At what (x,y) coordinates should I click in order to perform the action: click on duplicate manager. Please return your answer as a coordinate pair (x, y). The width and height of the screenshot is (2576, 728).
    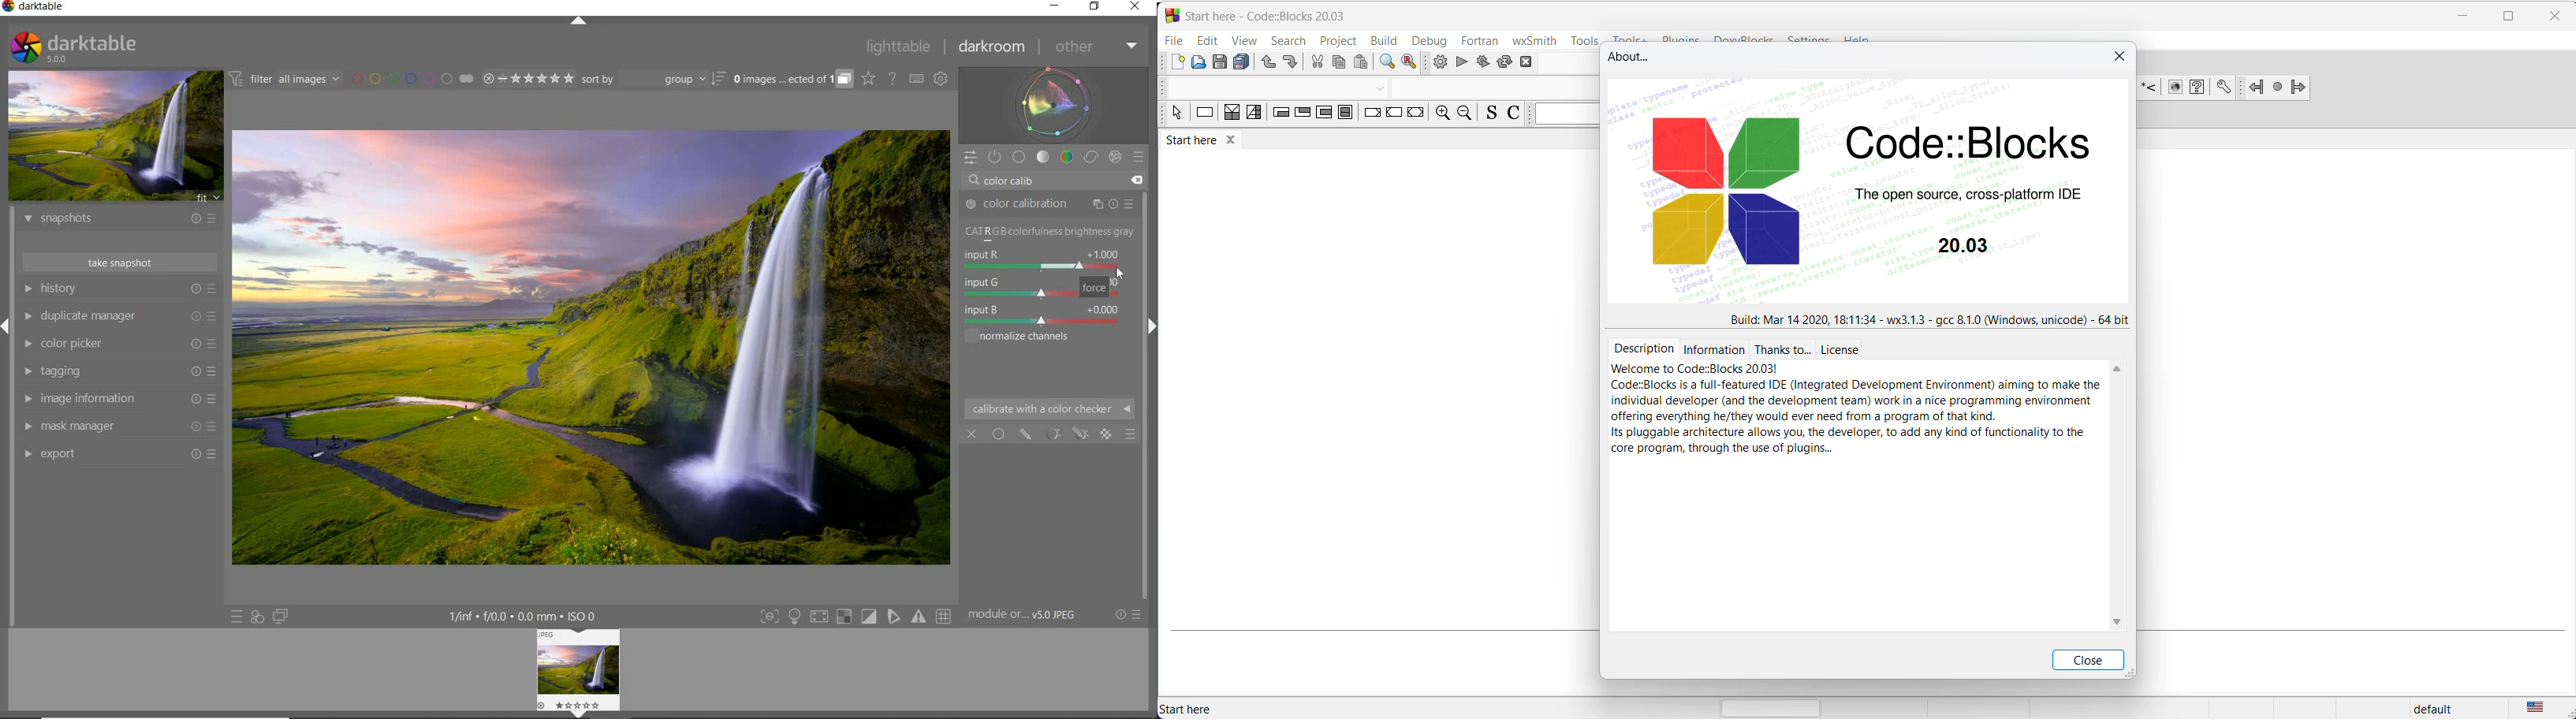
    Looking at the image, I should click on (119, 315).